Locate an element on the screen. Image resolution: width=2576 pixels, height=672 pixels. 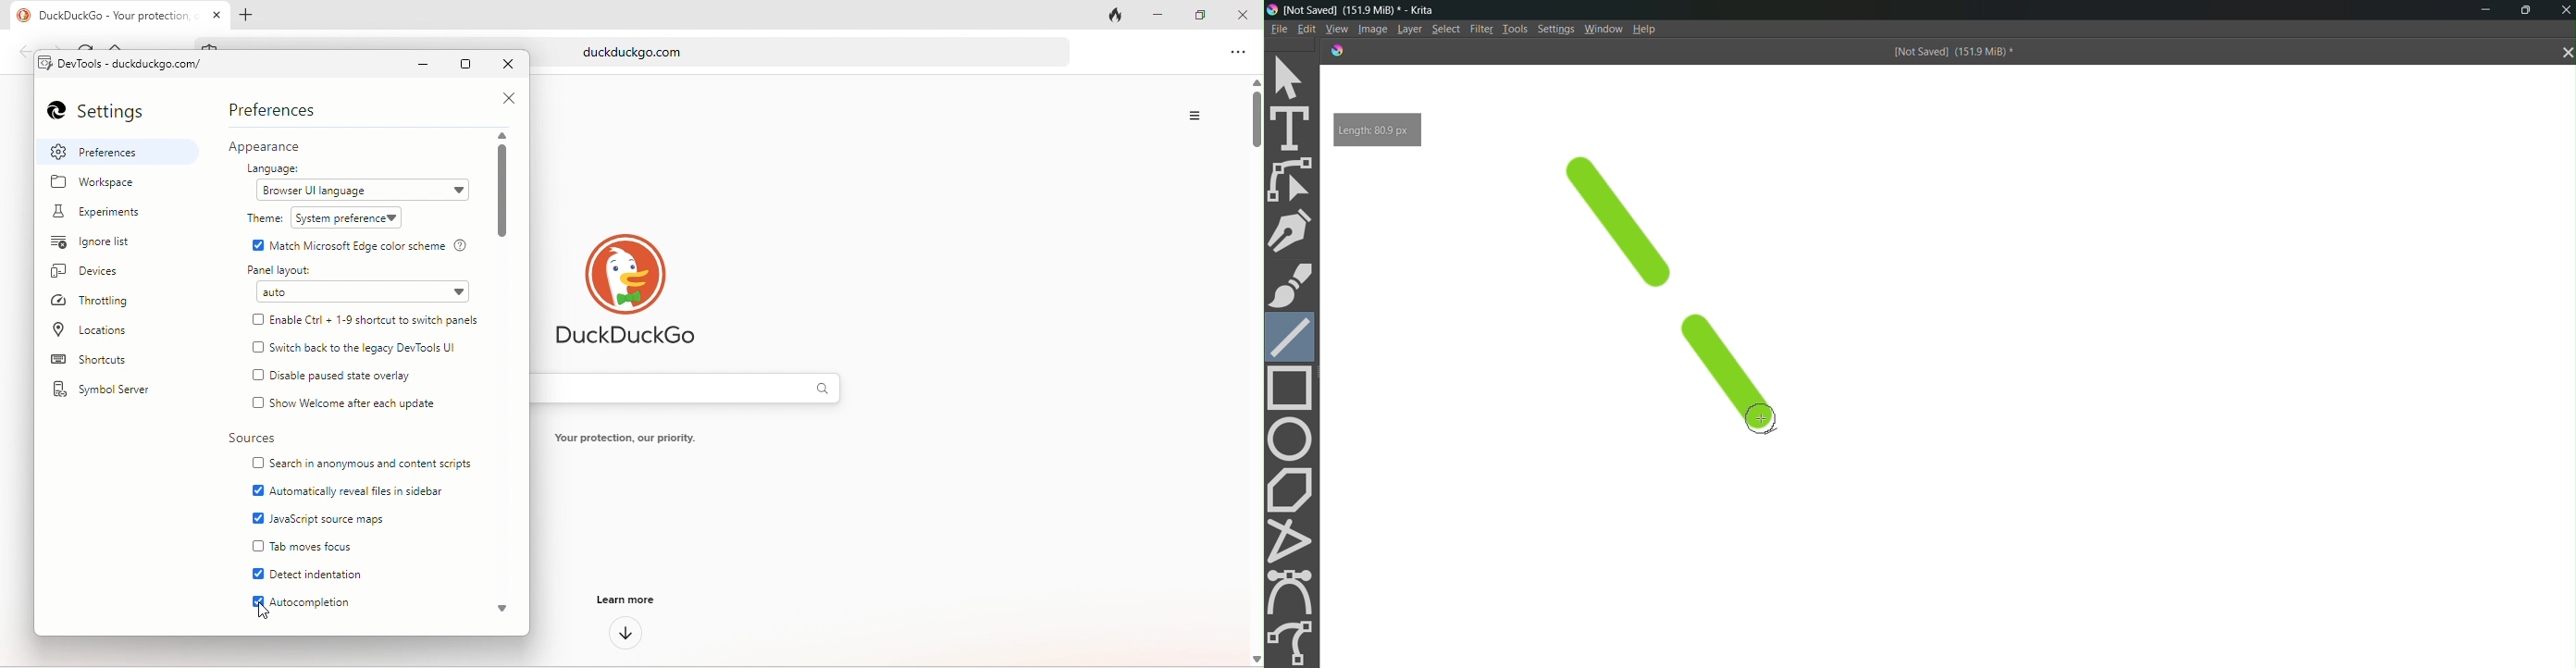
enable checkbox is located at coordinates (258, 519).